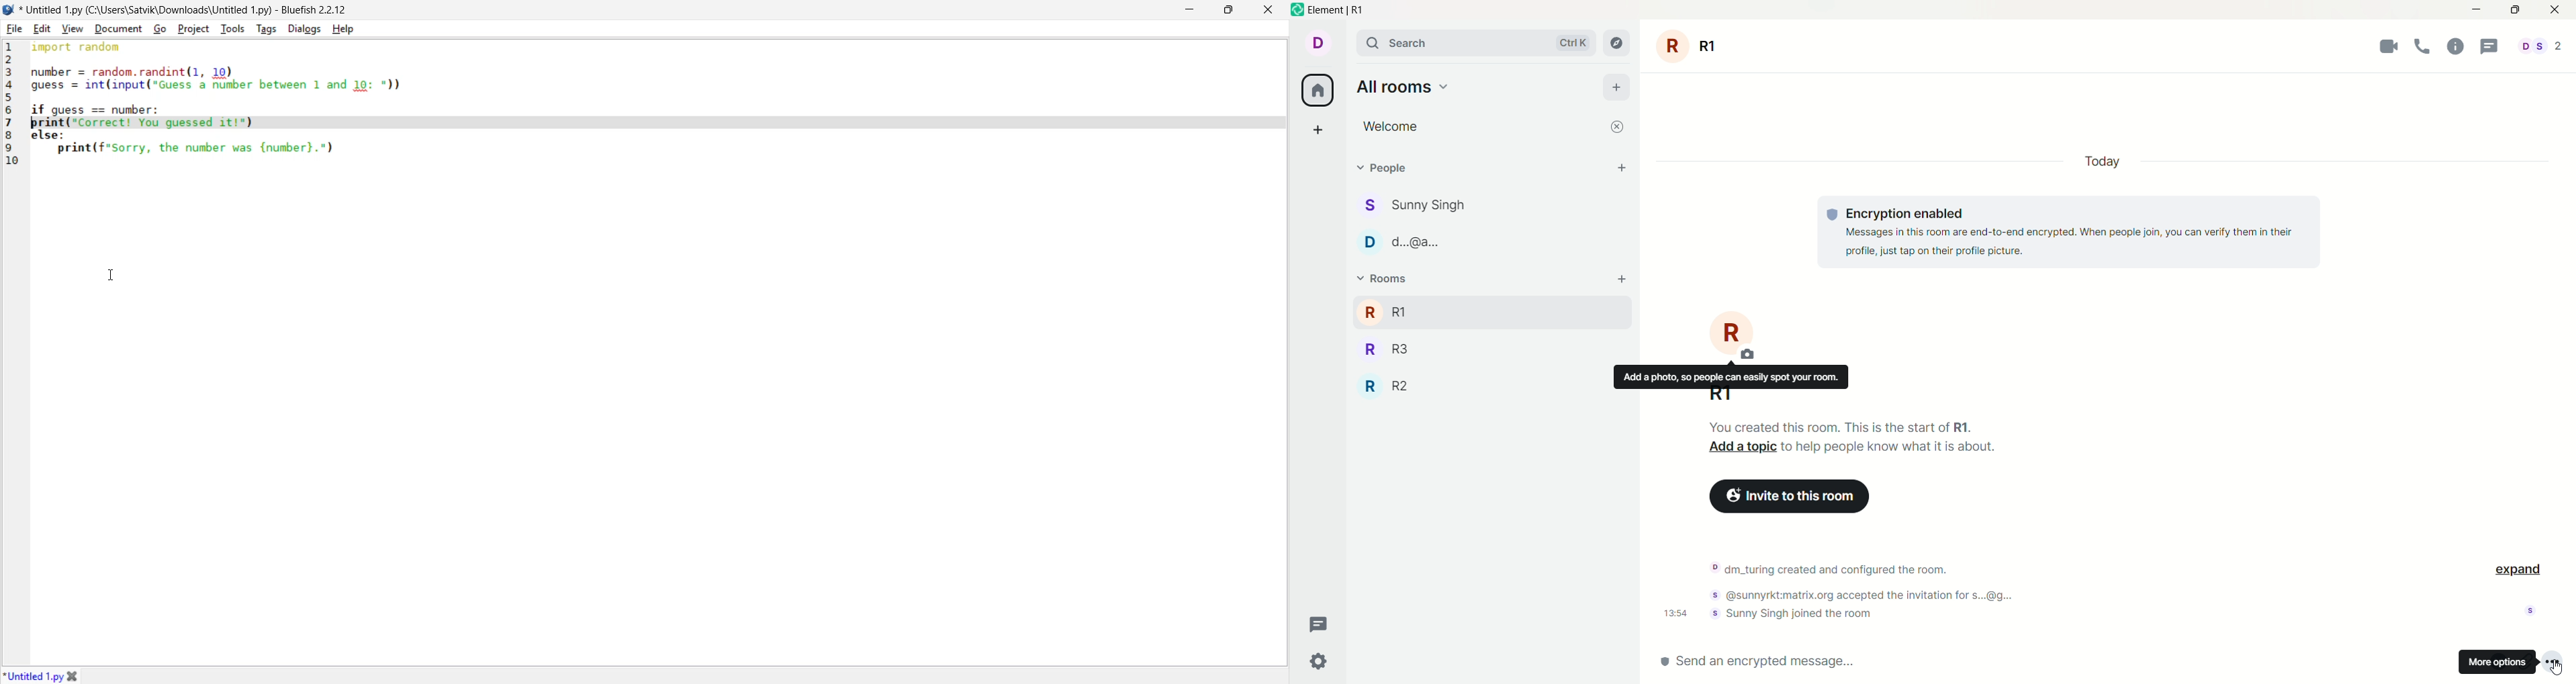 The image size is (2576, 700). Describe the element at coordinates (2423, 46) in the screenshot. I see `voice call` at that location.